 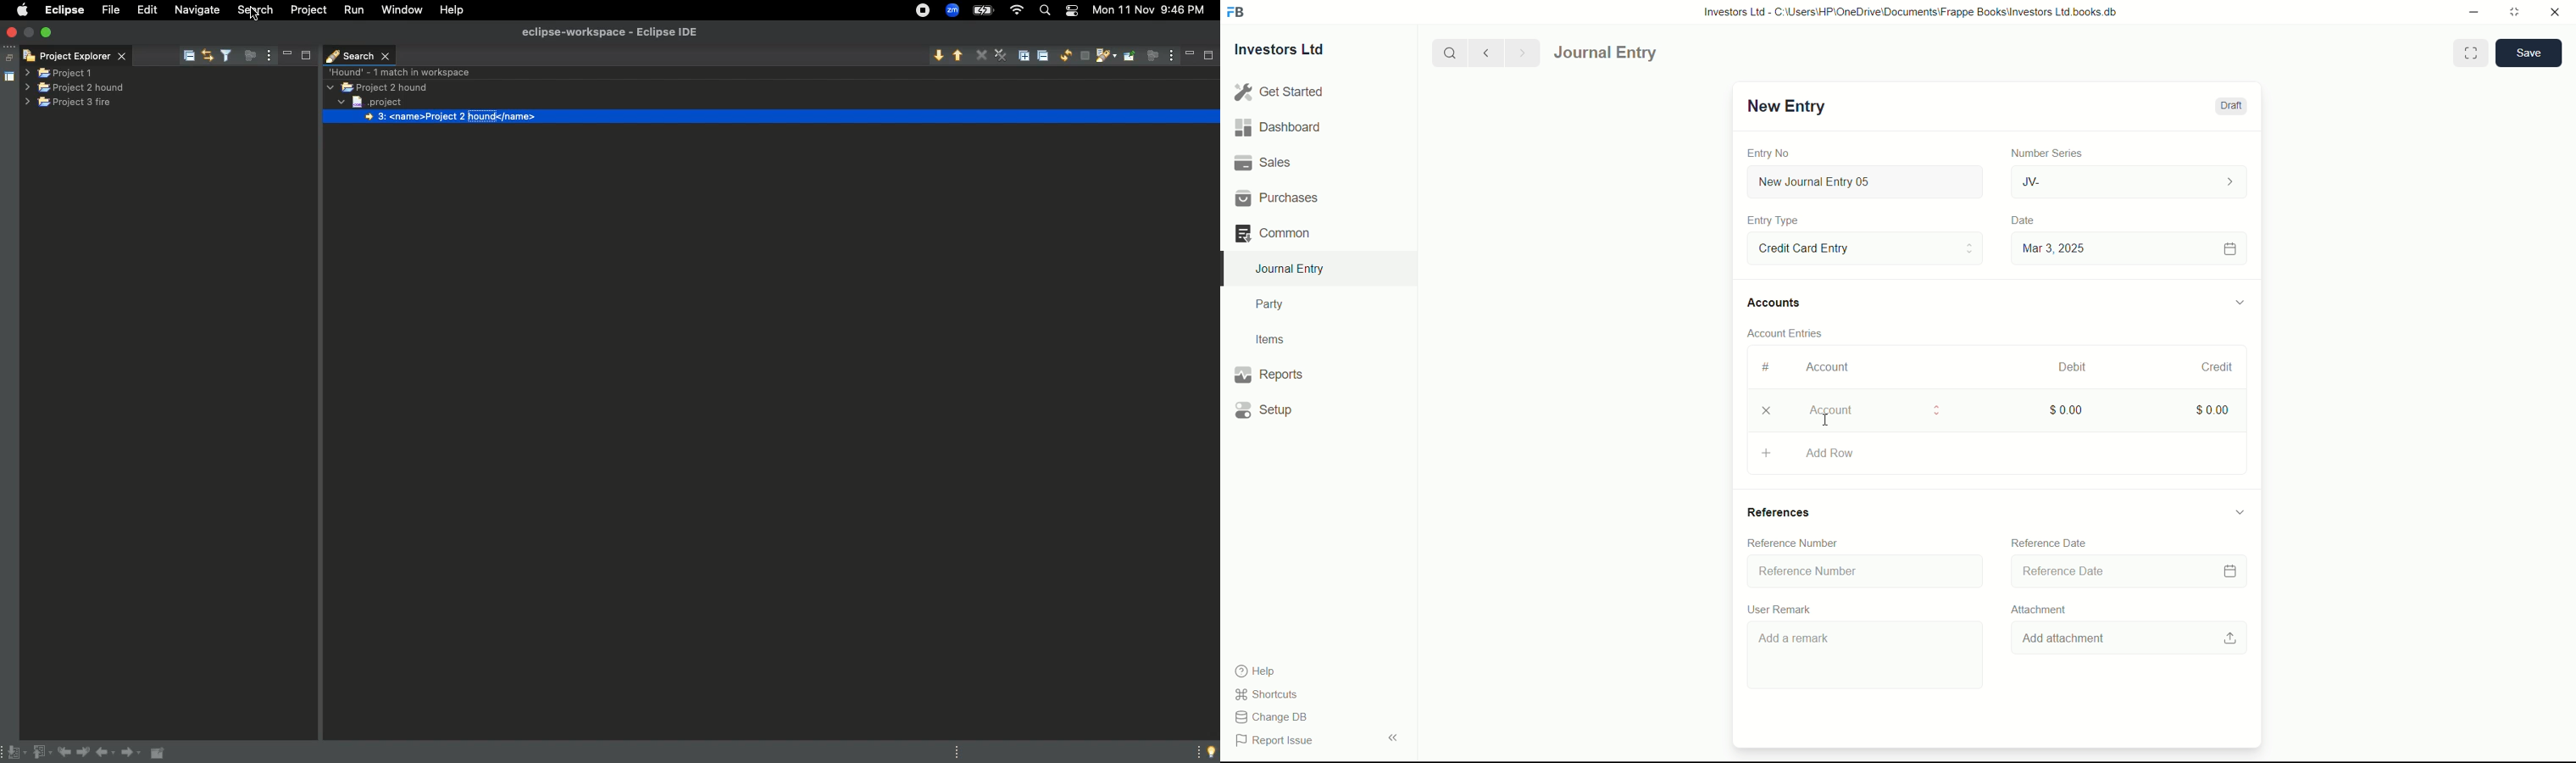 I want to click on Add attachment, so click(x=2133, y=637).